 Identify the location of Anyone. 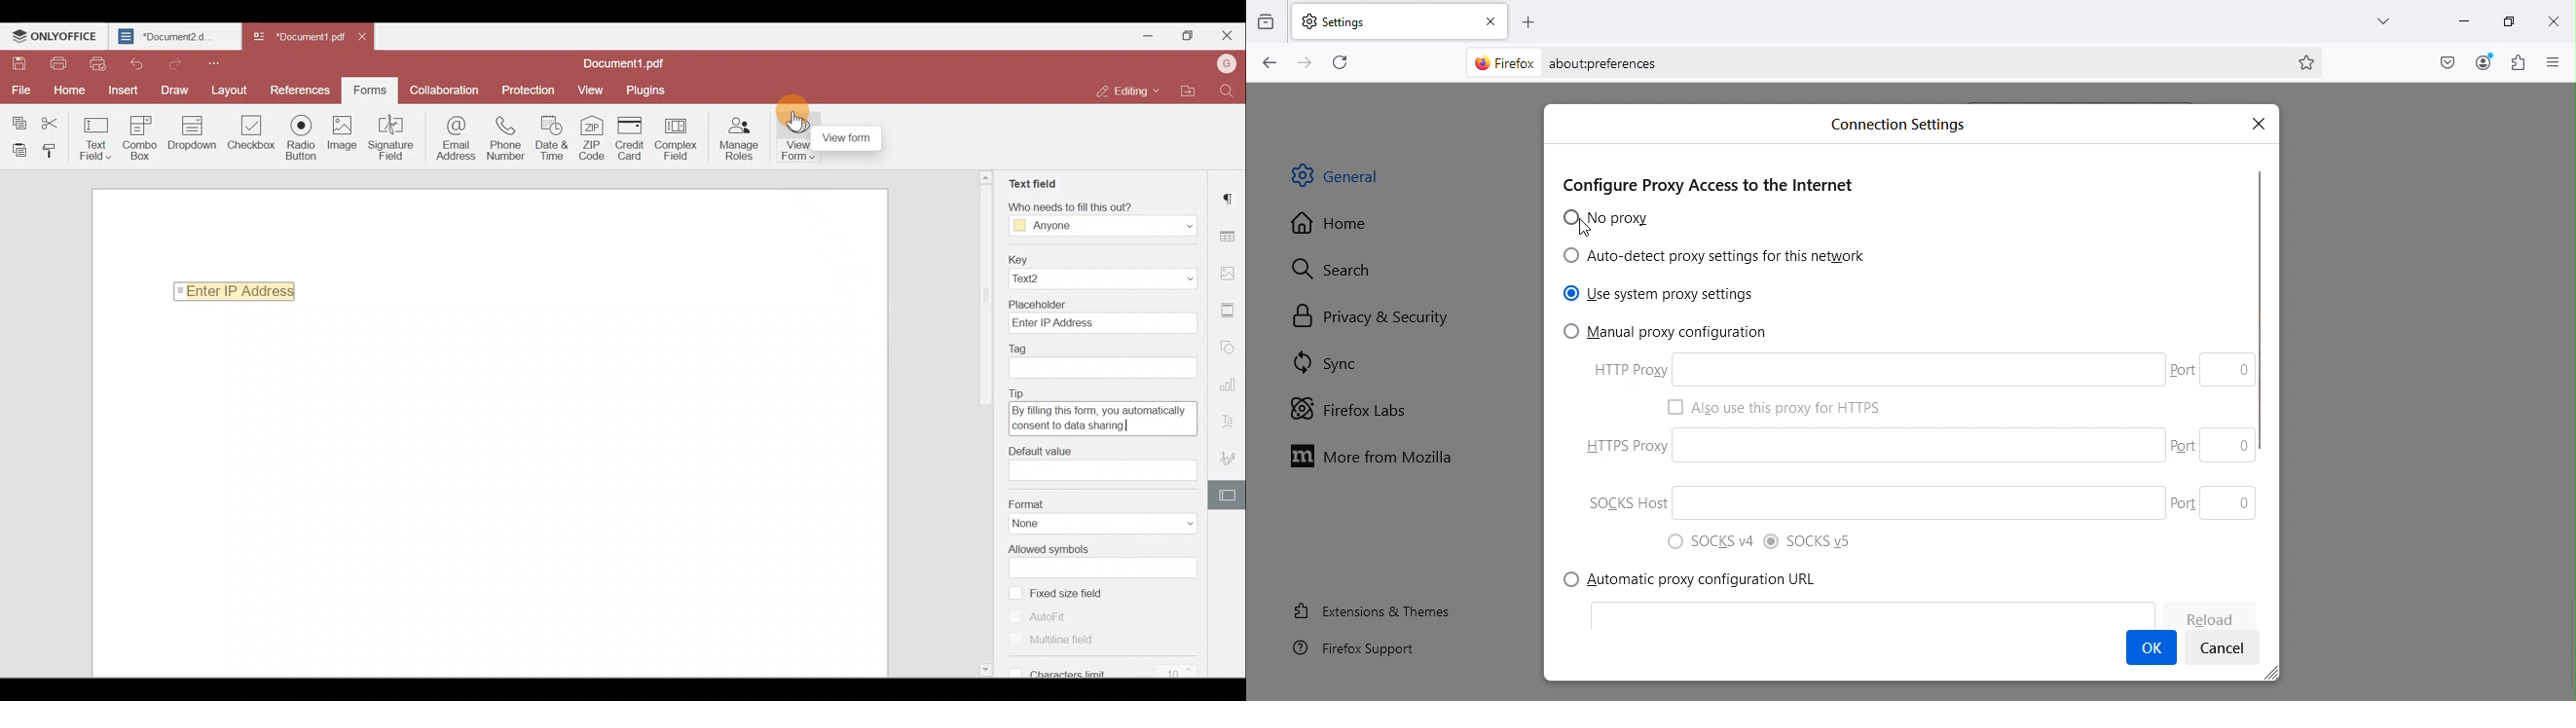
(1053, 227).